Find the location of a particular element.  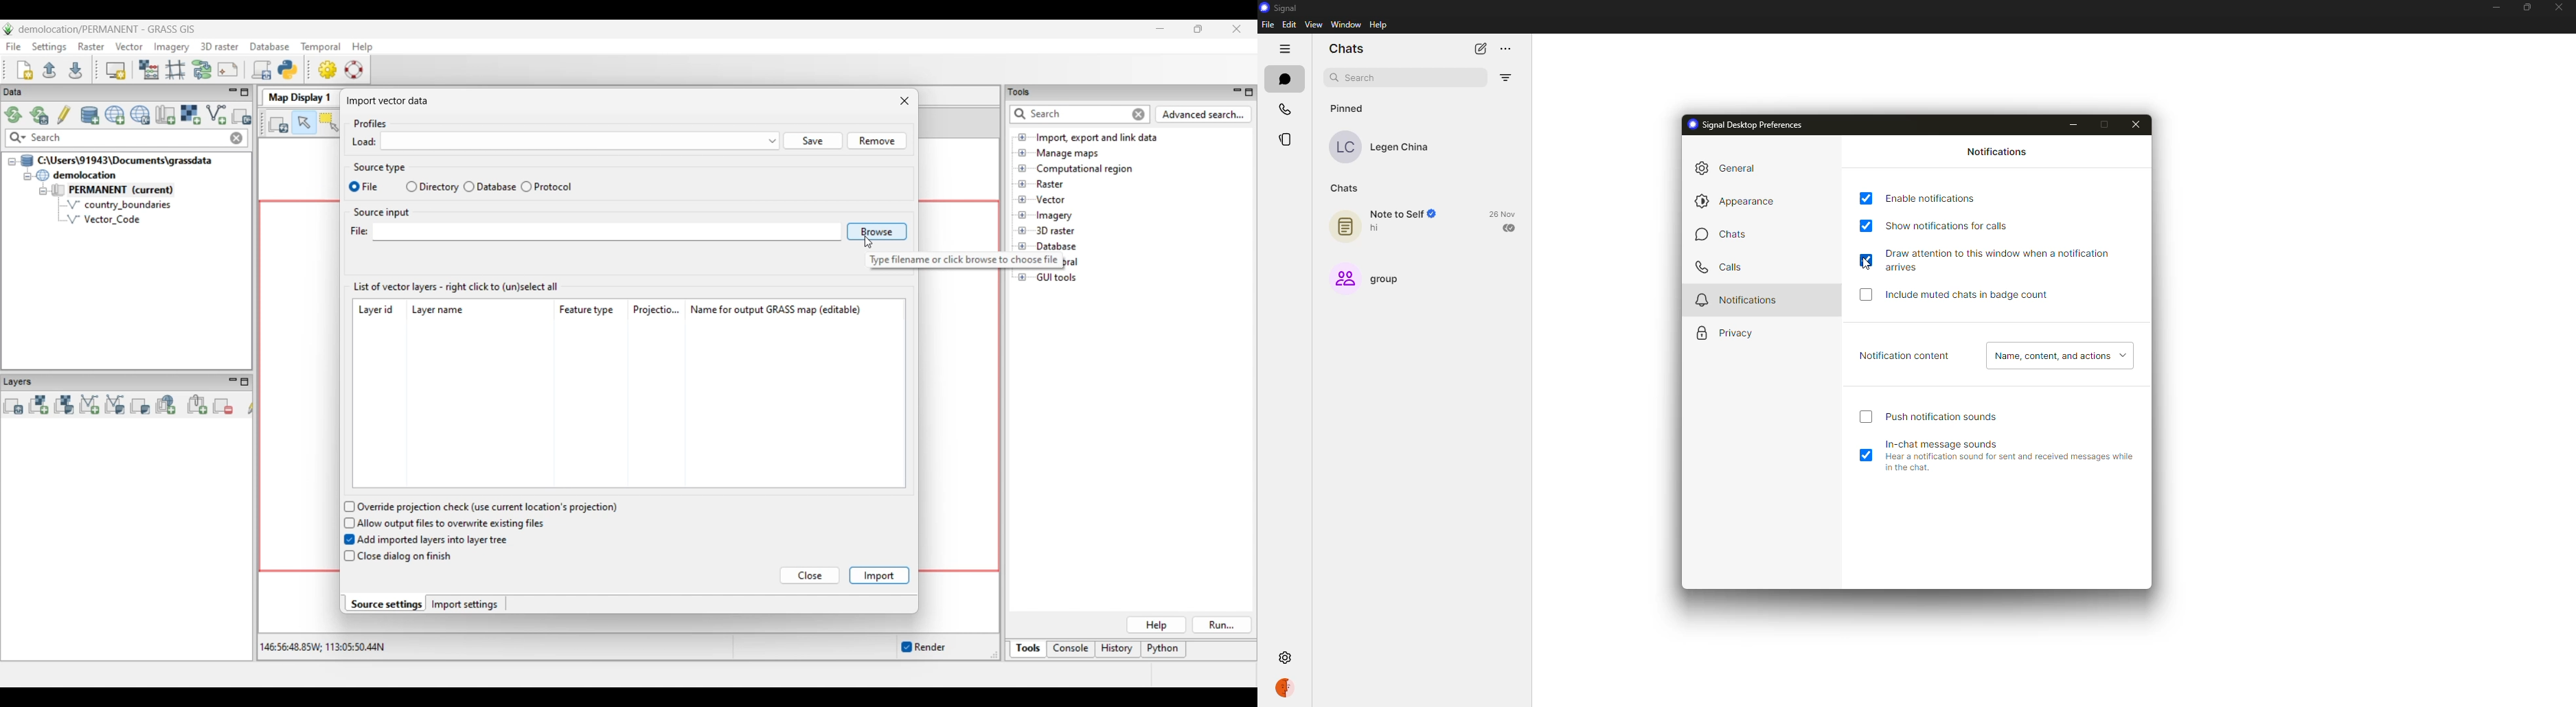

window is located at coordinates (1342, 25).